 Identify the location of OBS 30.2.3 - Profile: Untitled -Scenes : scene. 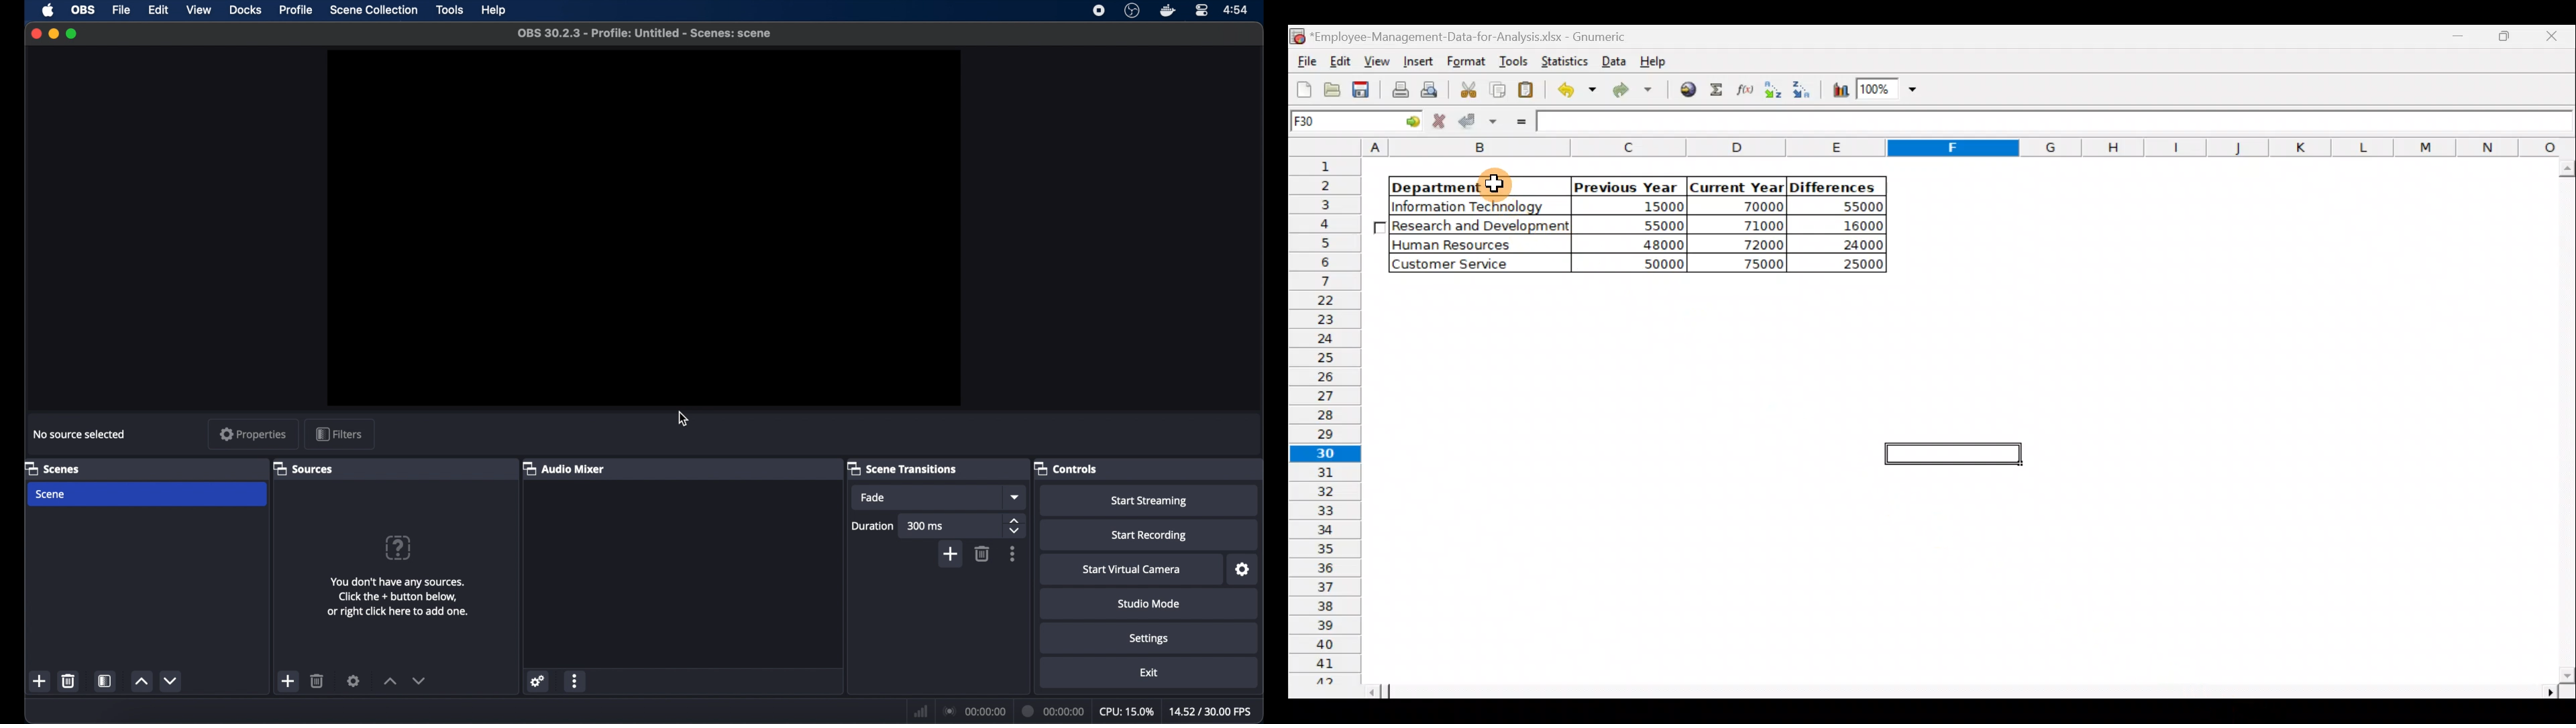
(643, 33).